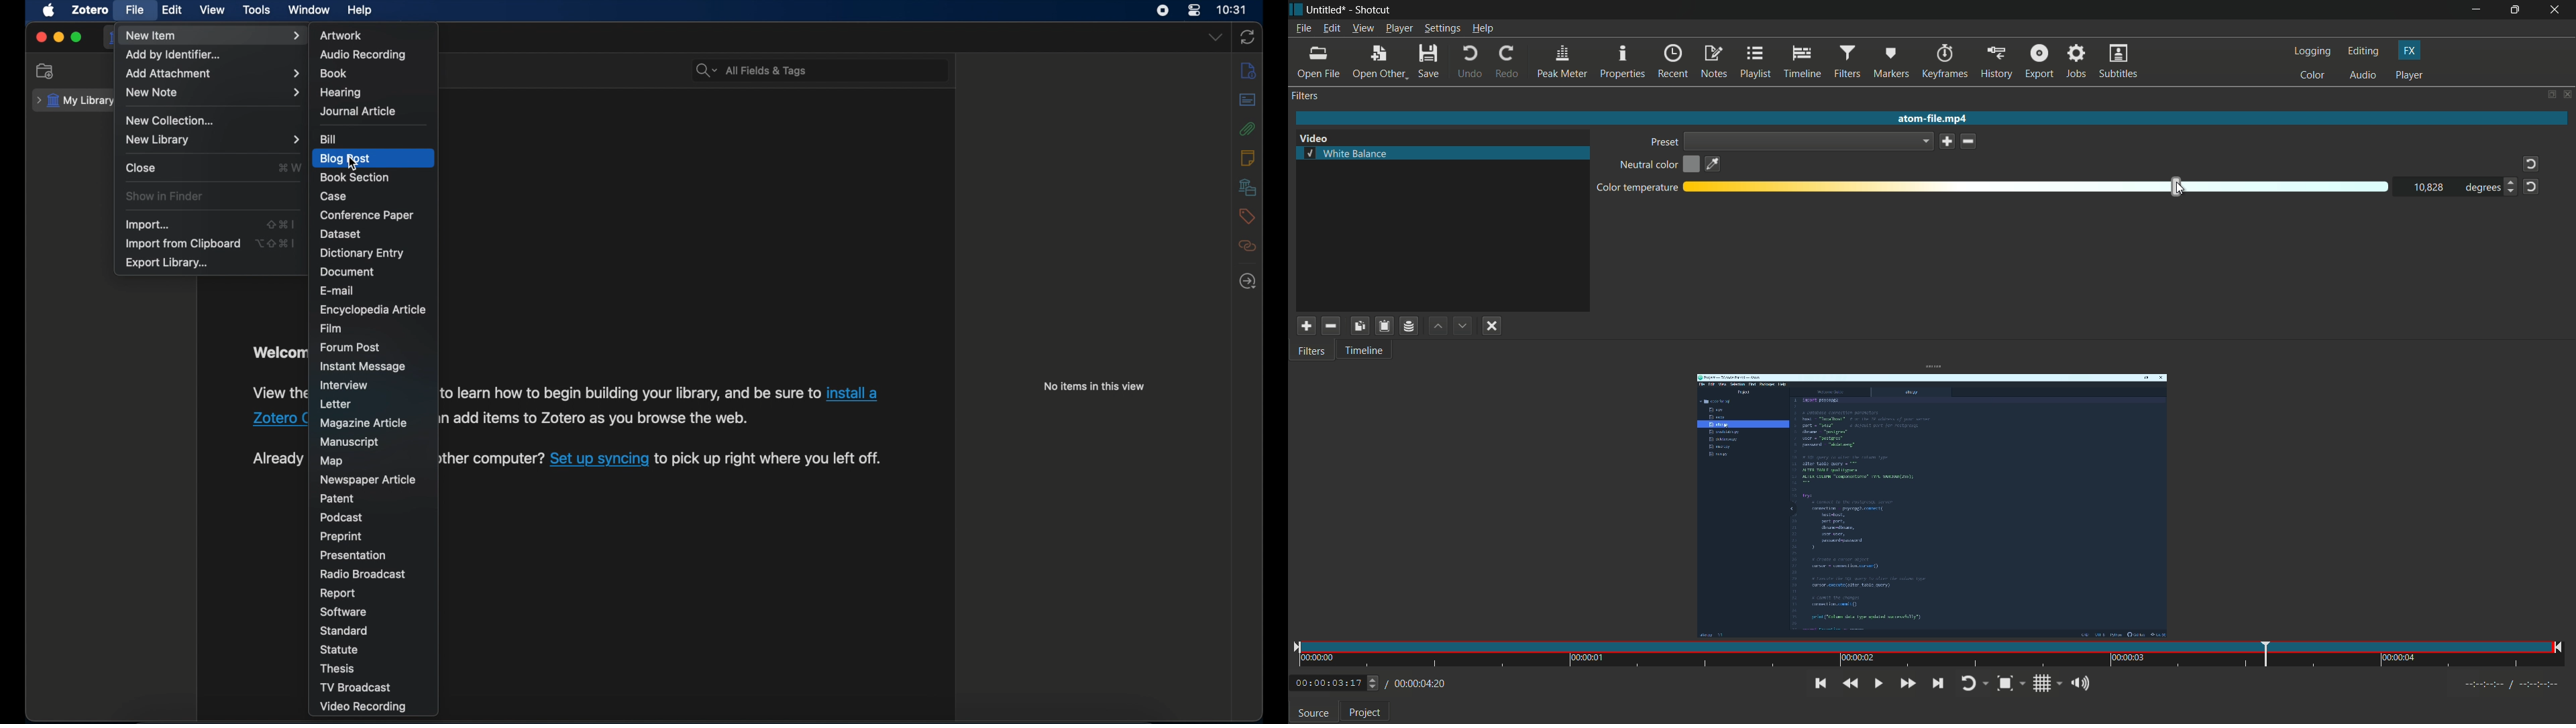 Image resolution: width=2576 pixels, height=728 pixels. What do you see at coordinates (362, 366) in the screenshot?
I see `instant message` at bounding box center [362, 366].